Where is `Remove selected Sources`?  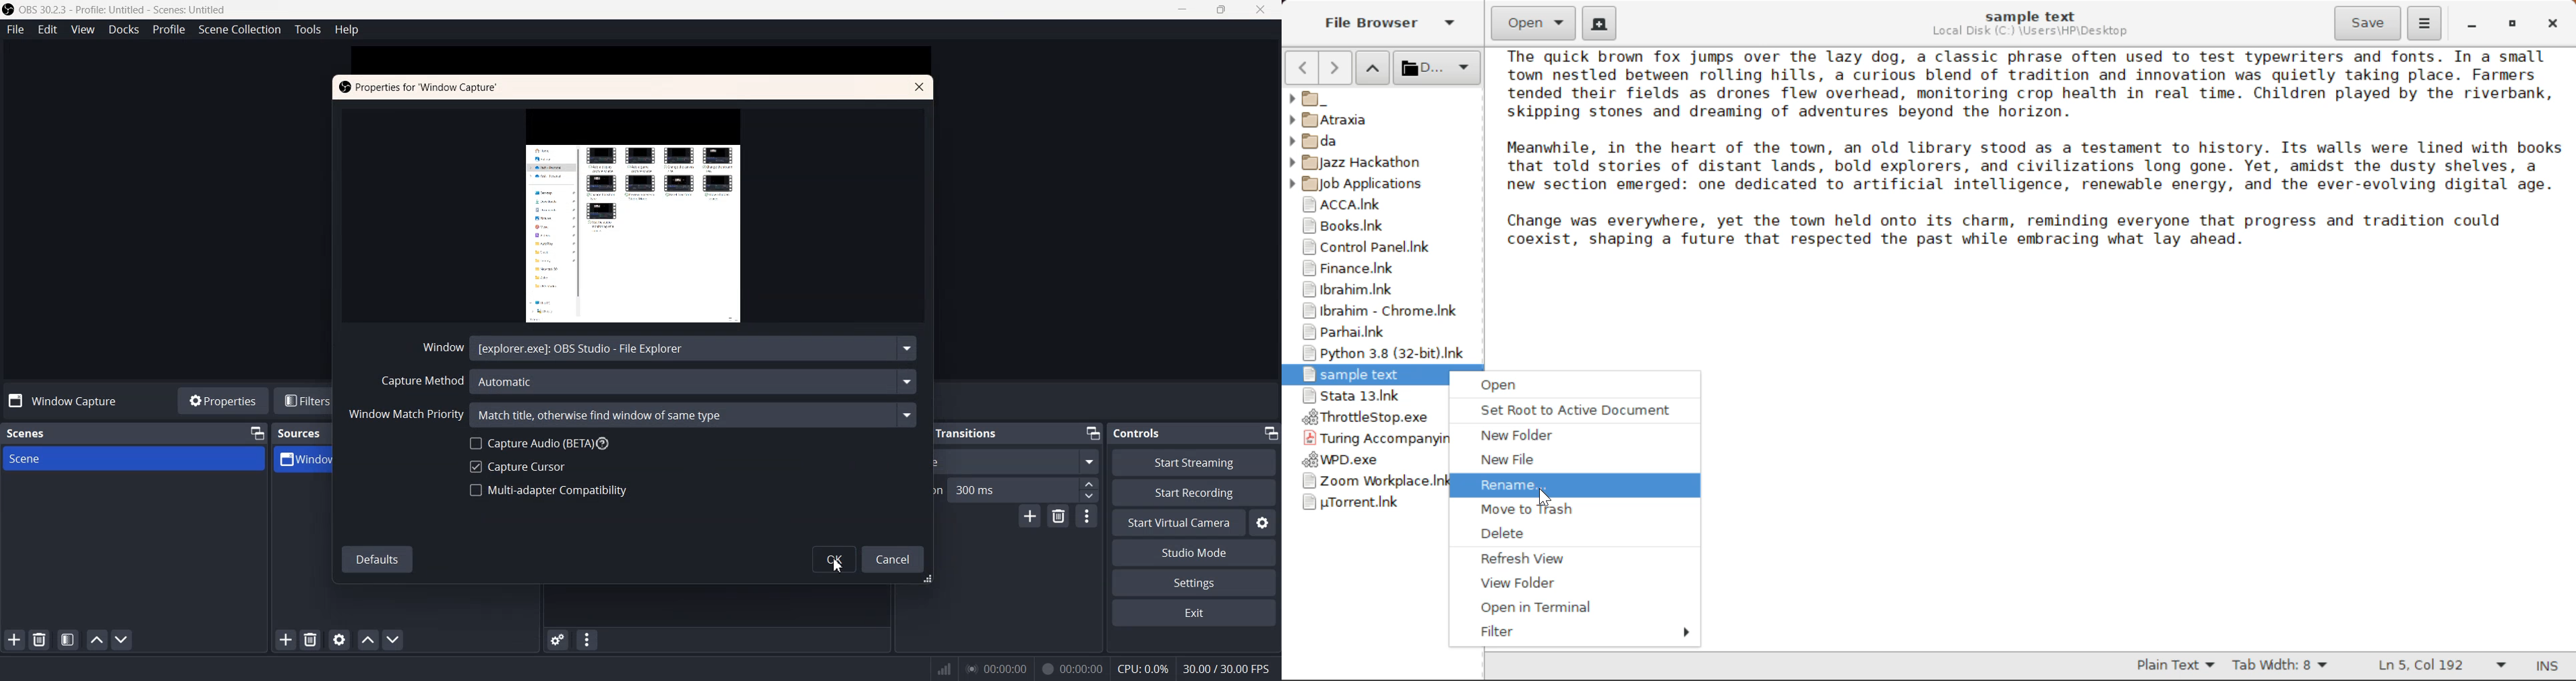 Remove selected Sources is located at coordinates (312, 639).